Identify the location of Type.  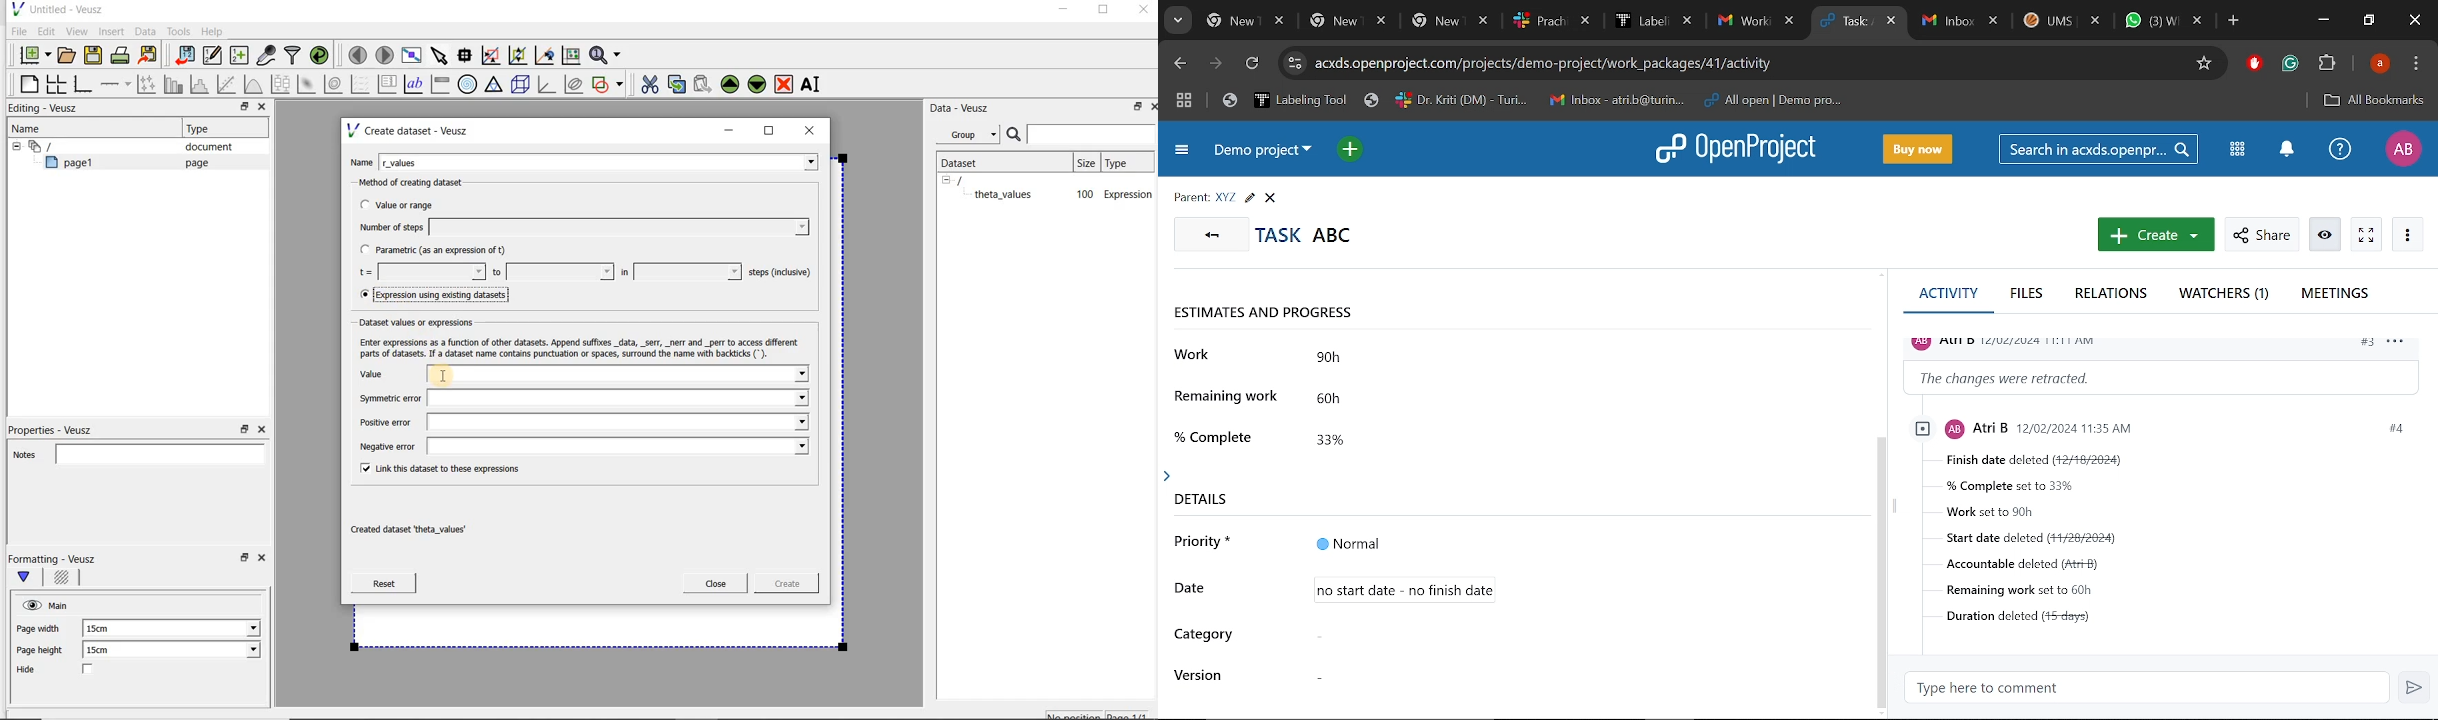
(203, 128).